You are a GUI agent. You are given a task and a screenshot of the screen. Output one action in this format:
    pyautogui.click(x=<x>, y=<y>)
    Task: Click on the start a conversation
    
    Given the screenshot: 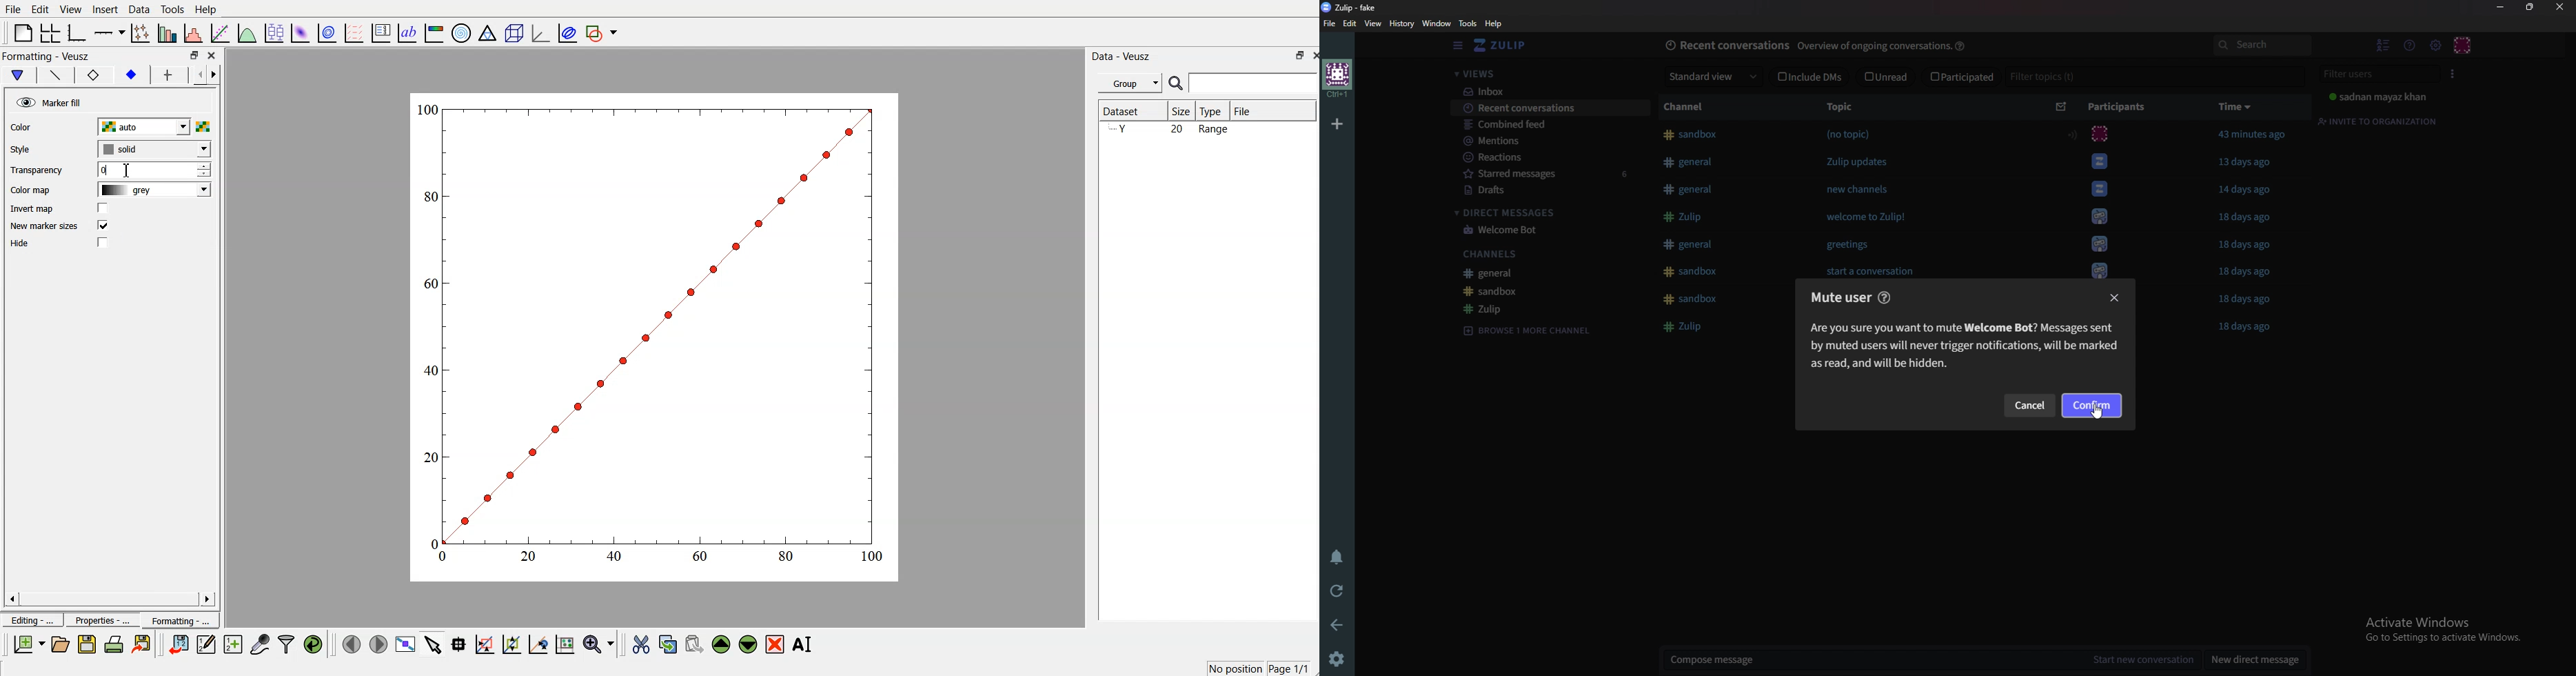 What is the action you would take?
    pyautogui.click(x=1880, y=271)
    